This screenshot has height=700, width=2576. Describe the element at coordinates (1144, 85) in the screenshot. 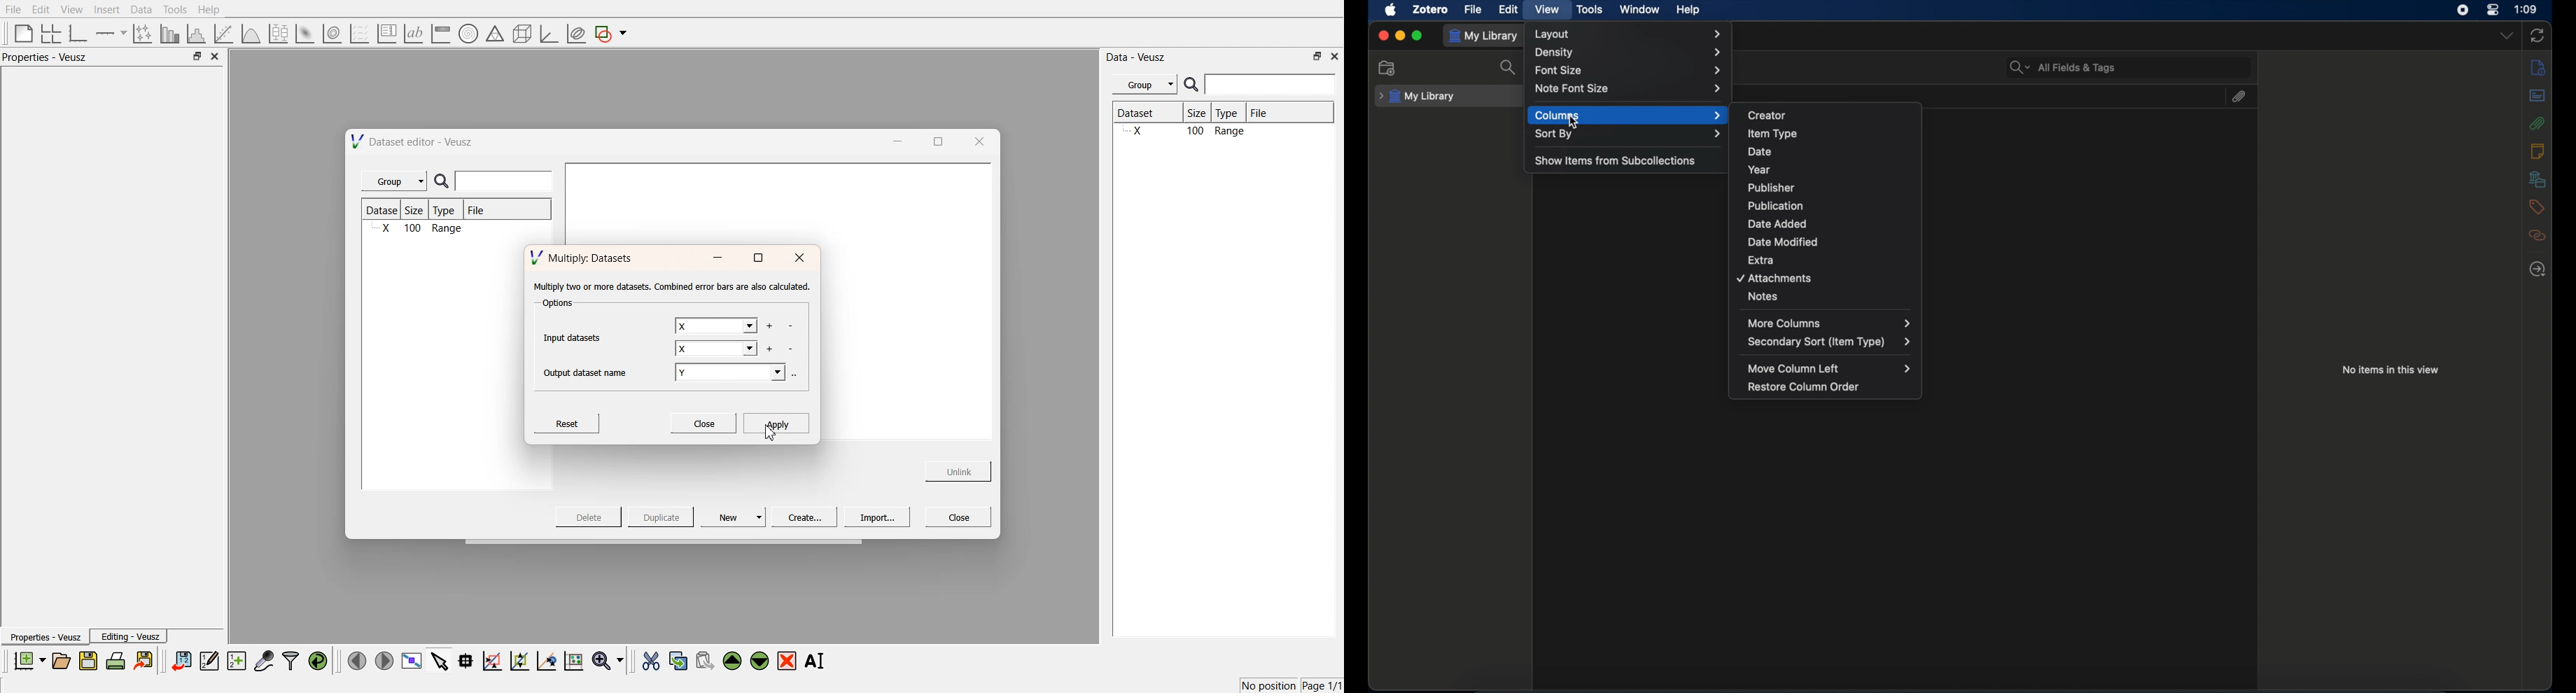

I see `` at that location.